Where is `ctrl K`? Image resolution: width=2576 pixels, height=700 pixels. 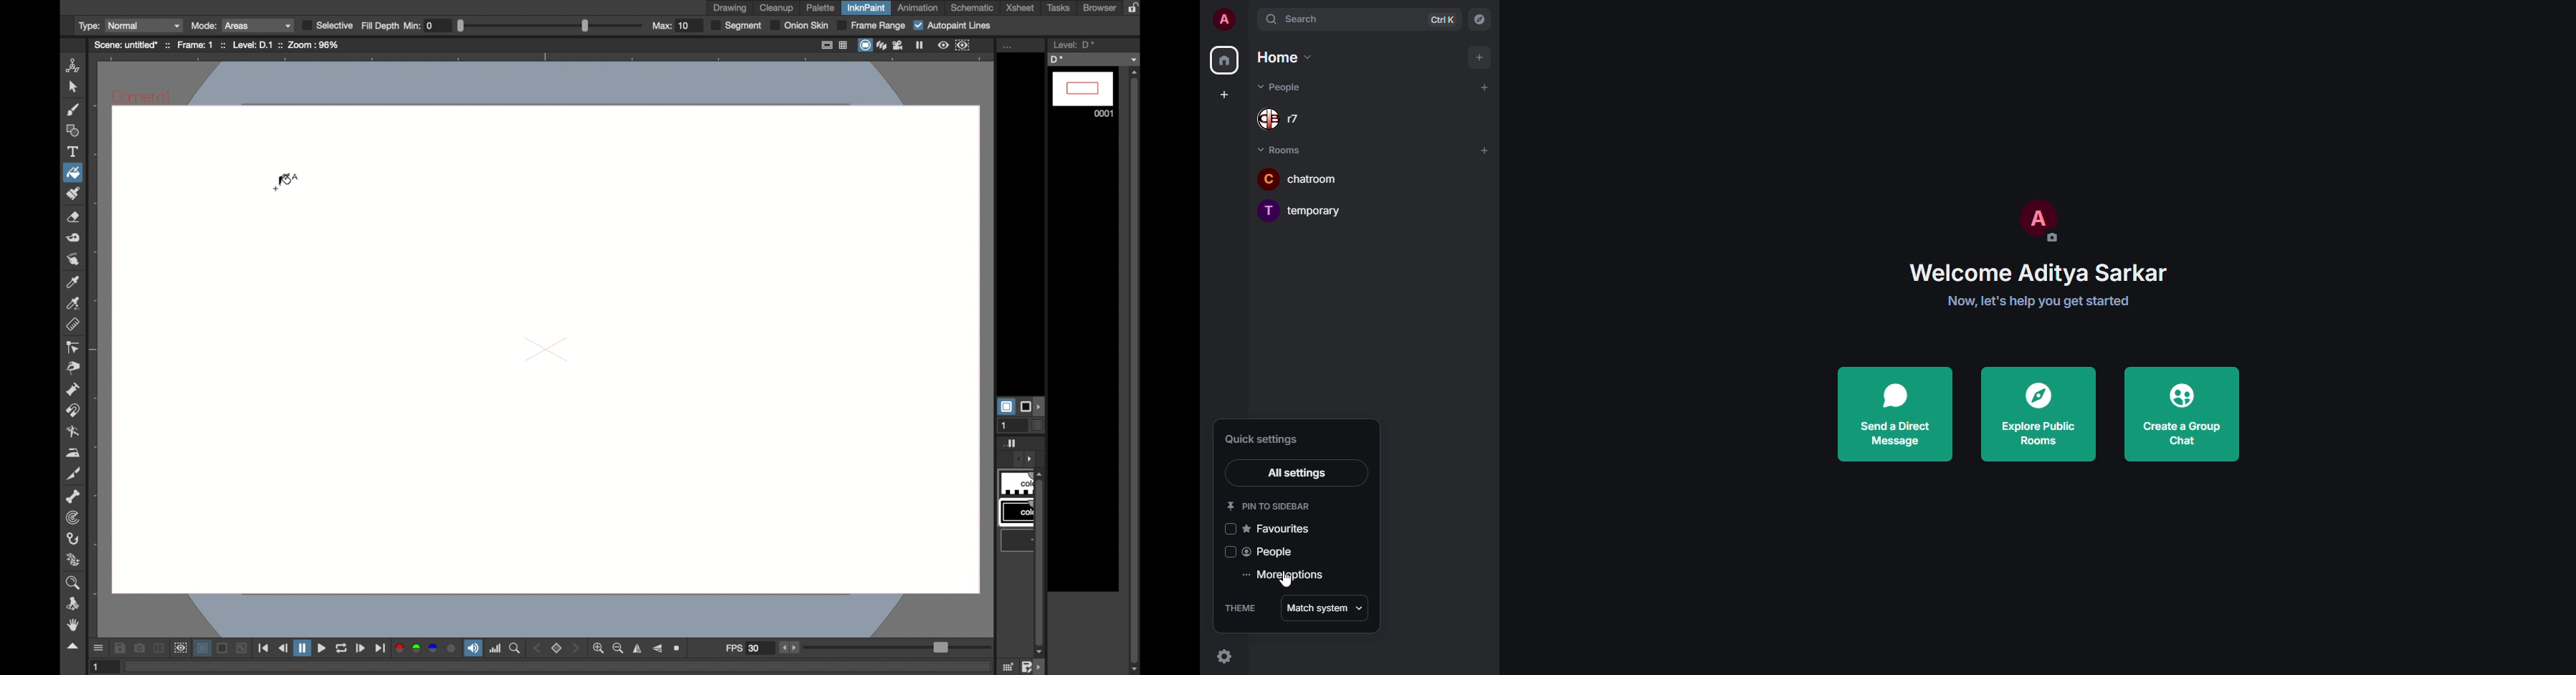
ctrl K is located at coordinates (1441, 20).